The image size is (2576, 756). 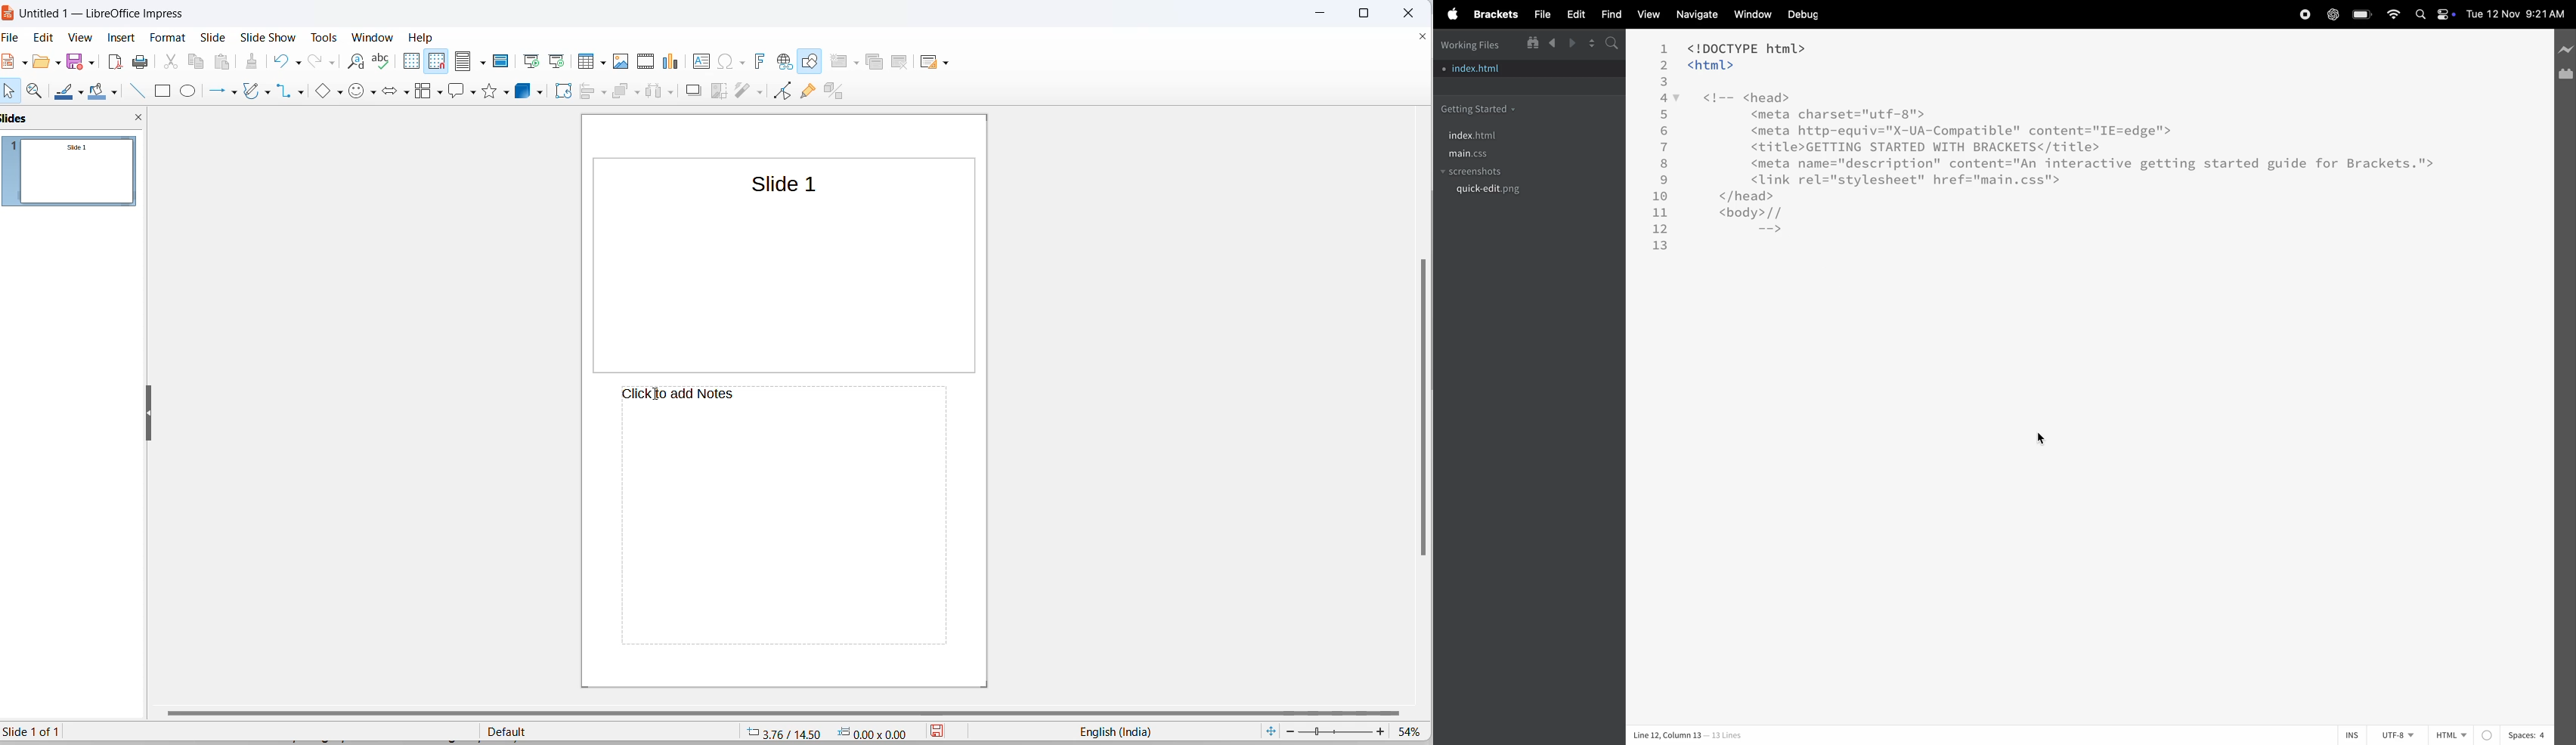 I want to click on window, so click(x=1751, y=14).